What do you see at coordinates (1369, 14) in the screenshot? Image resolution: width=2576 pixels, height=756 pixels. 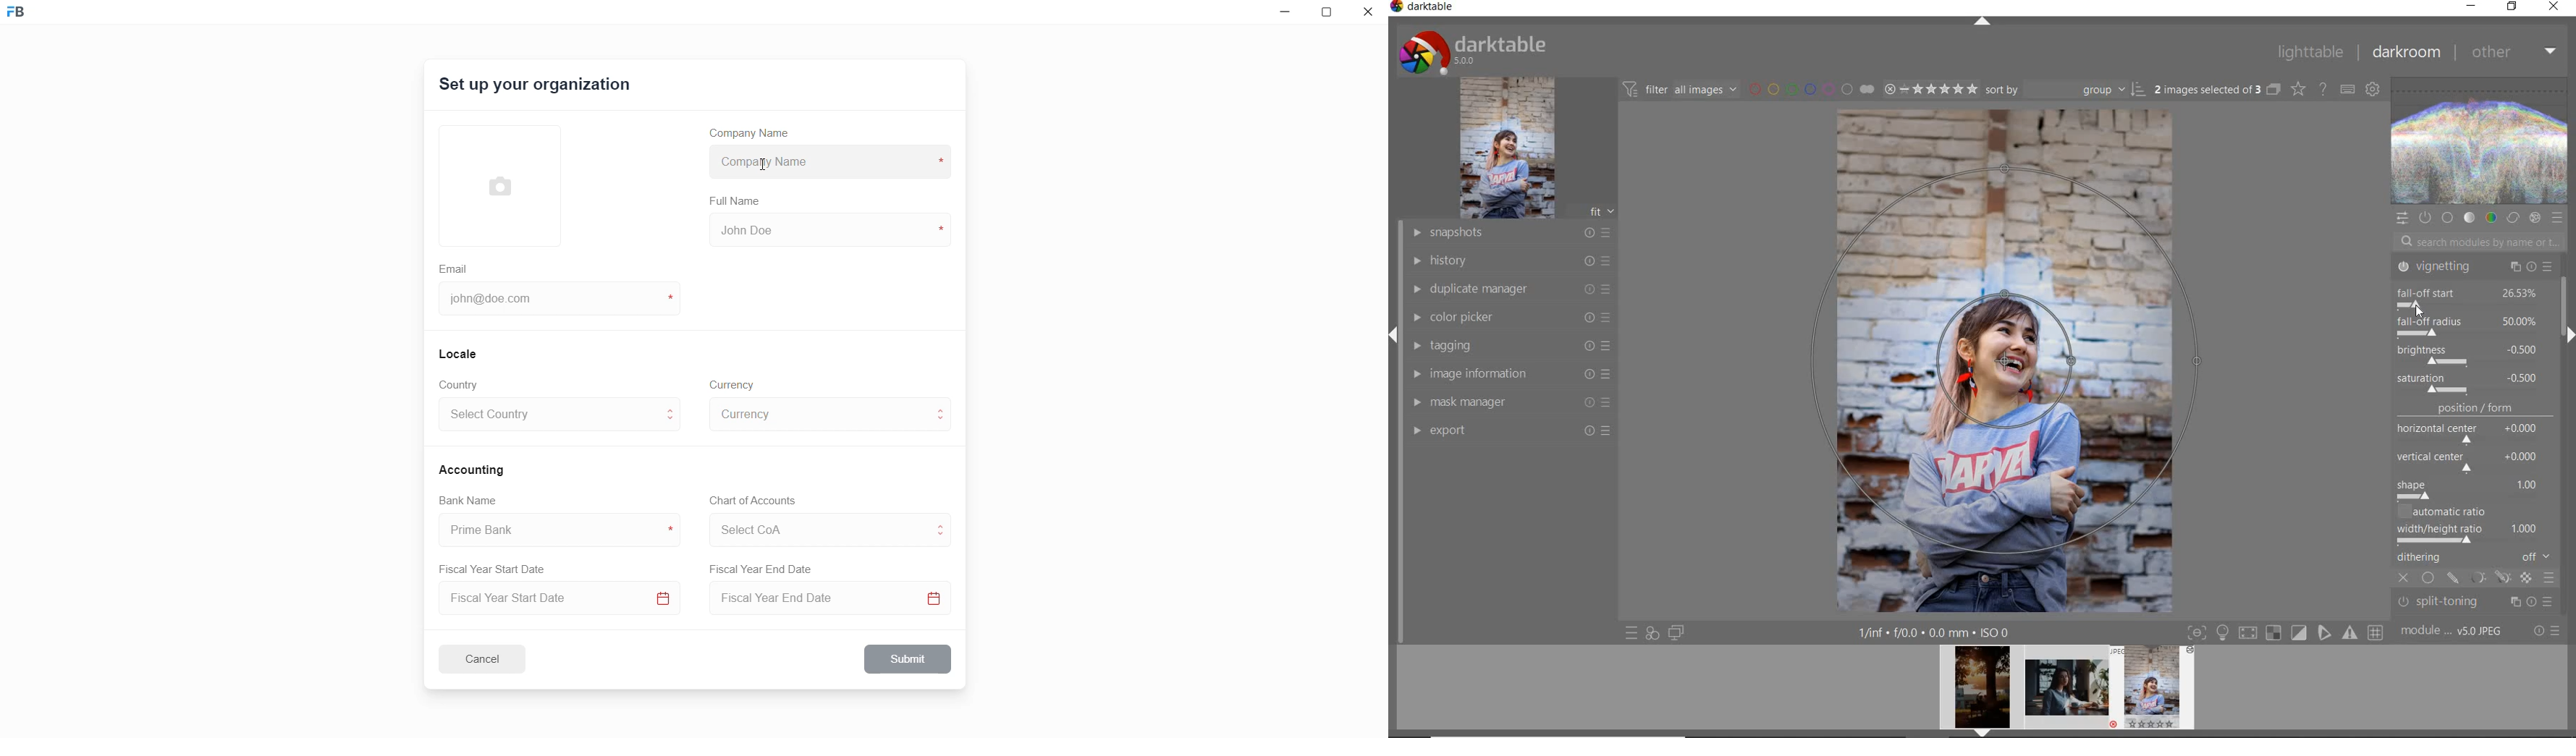 I see `close` at bounding box center [1369, 14].